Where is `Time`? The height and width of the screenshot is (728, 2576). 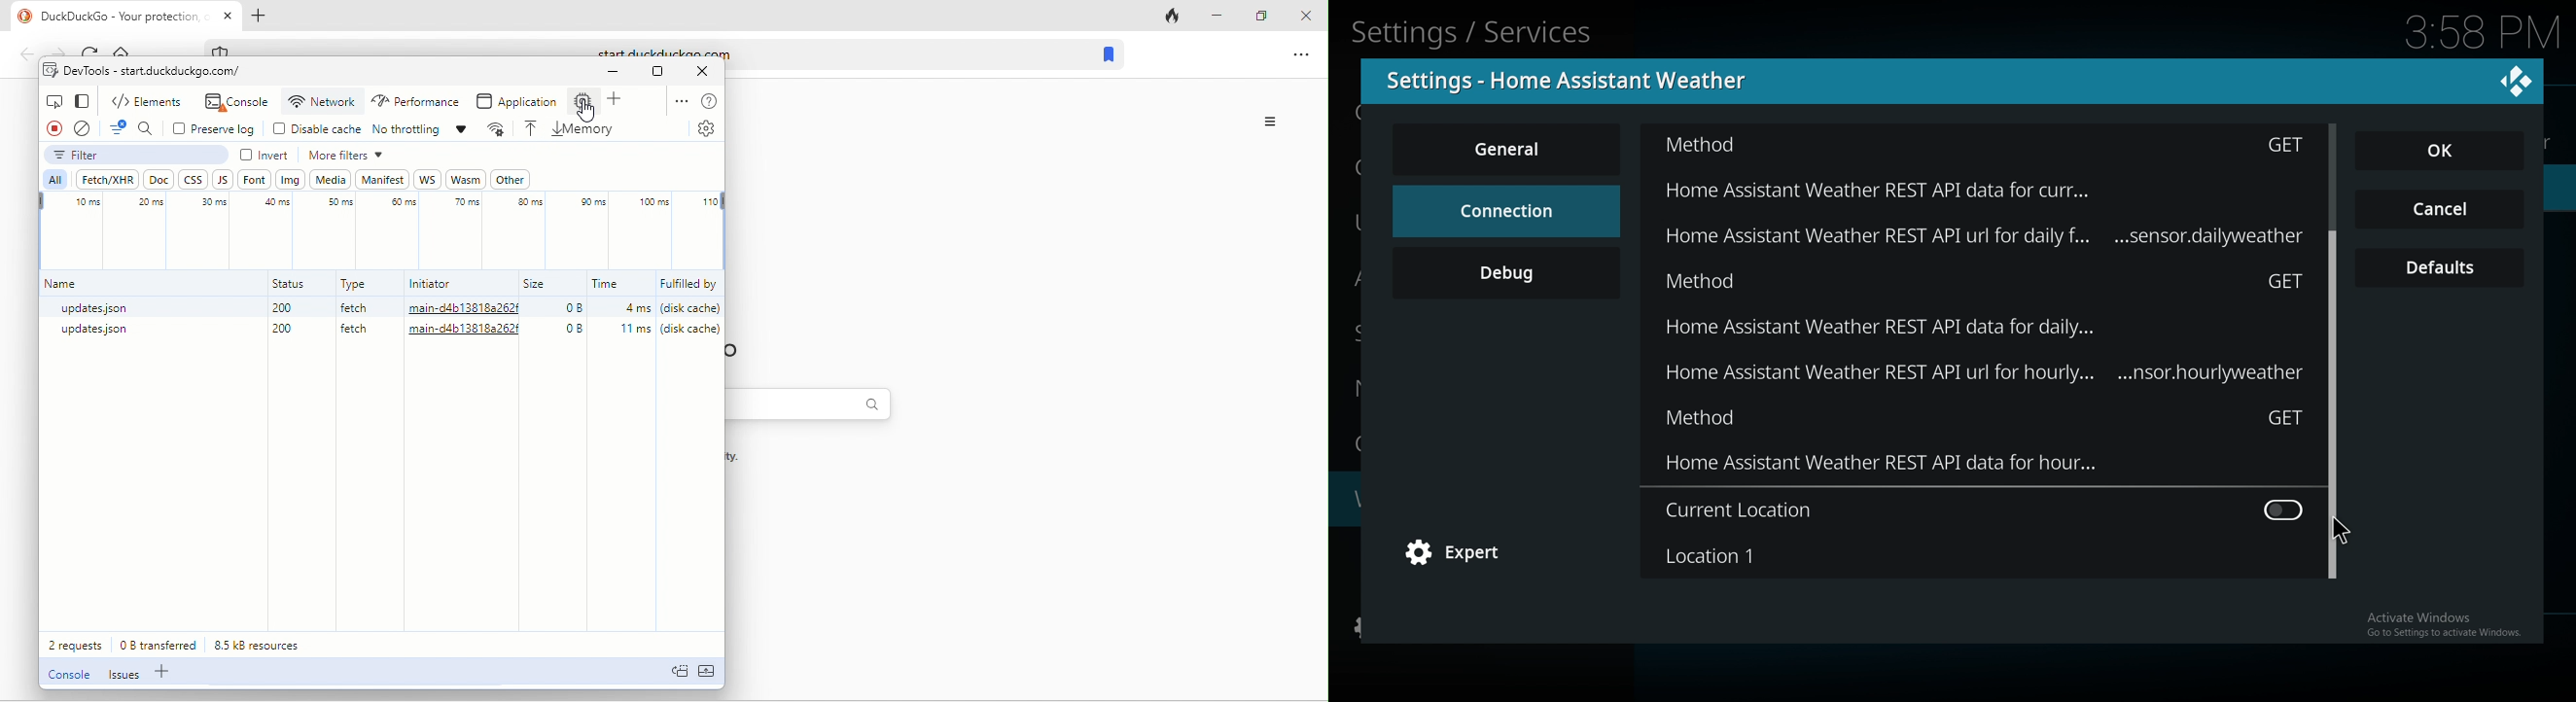
Time is located at coordinates (2476, 32).